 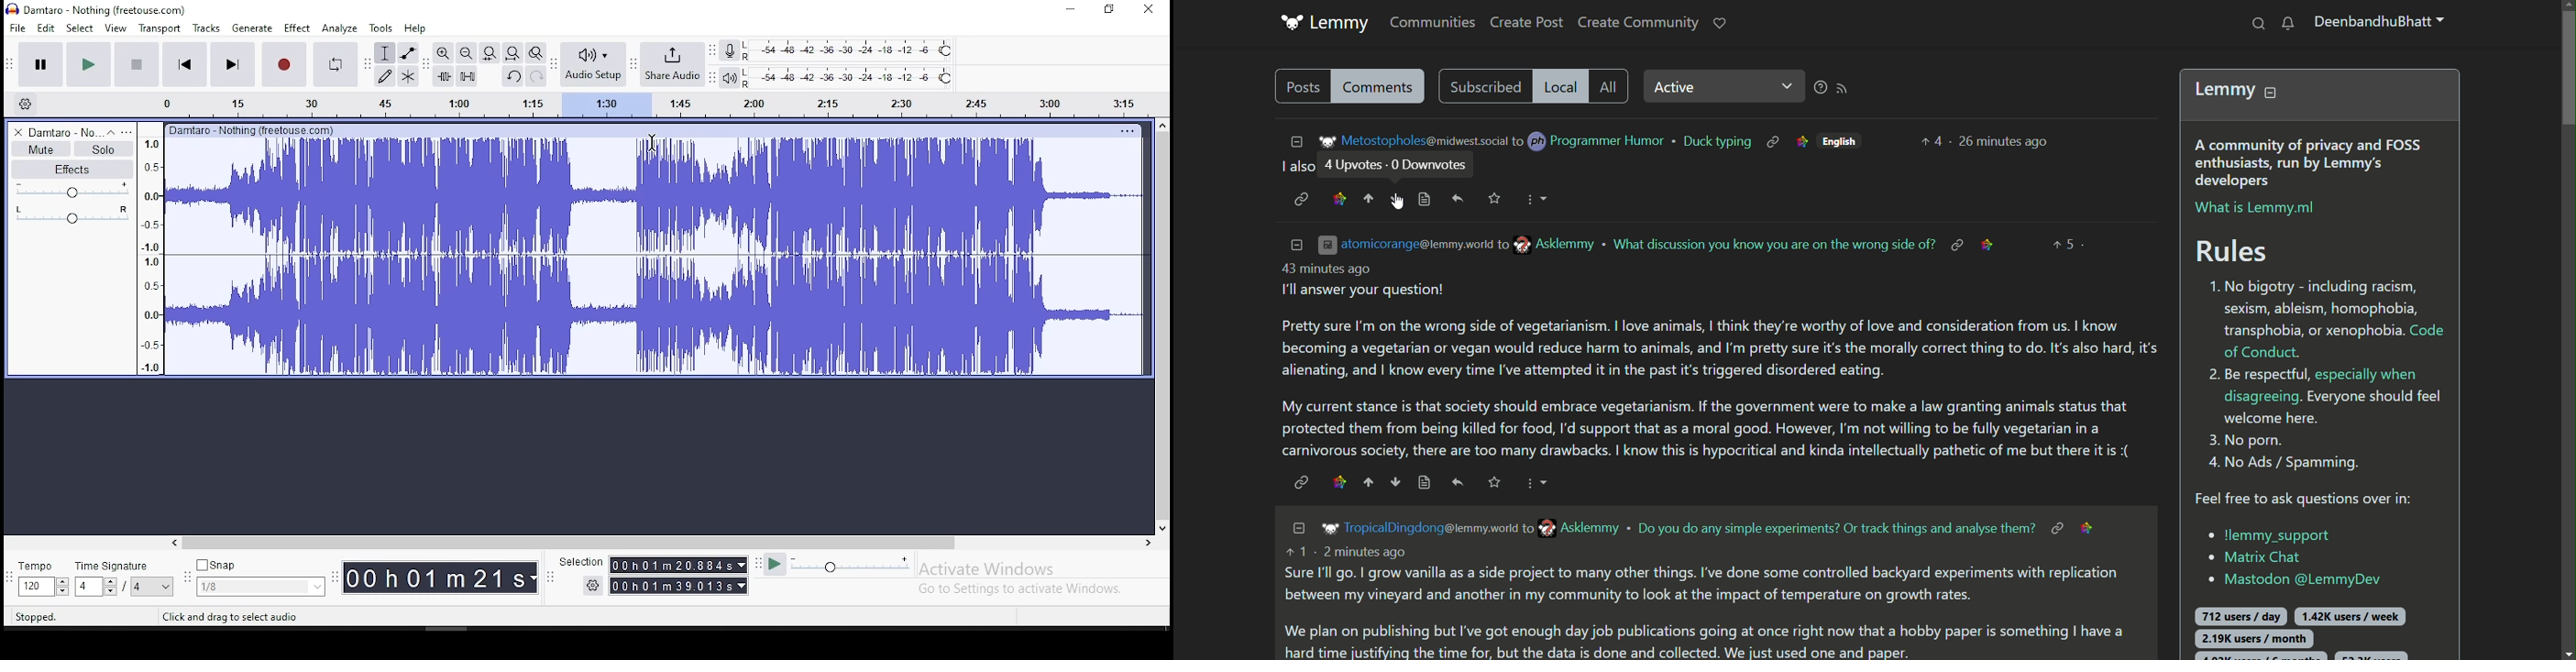 What do you see at coordinates (1161, 125) in the screenshot?
I see `up` at bounding box center [1161, 125].